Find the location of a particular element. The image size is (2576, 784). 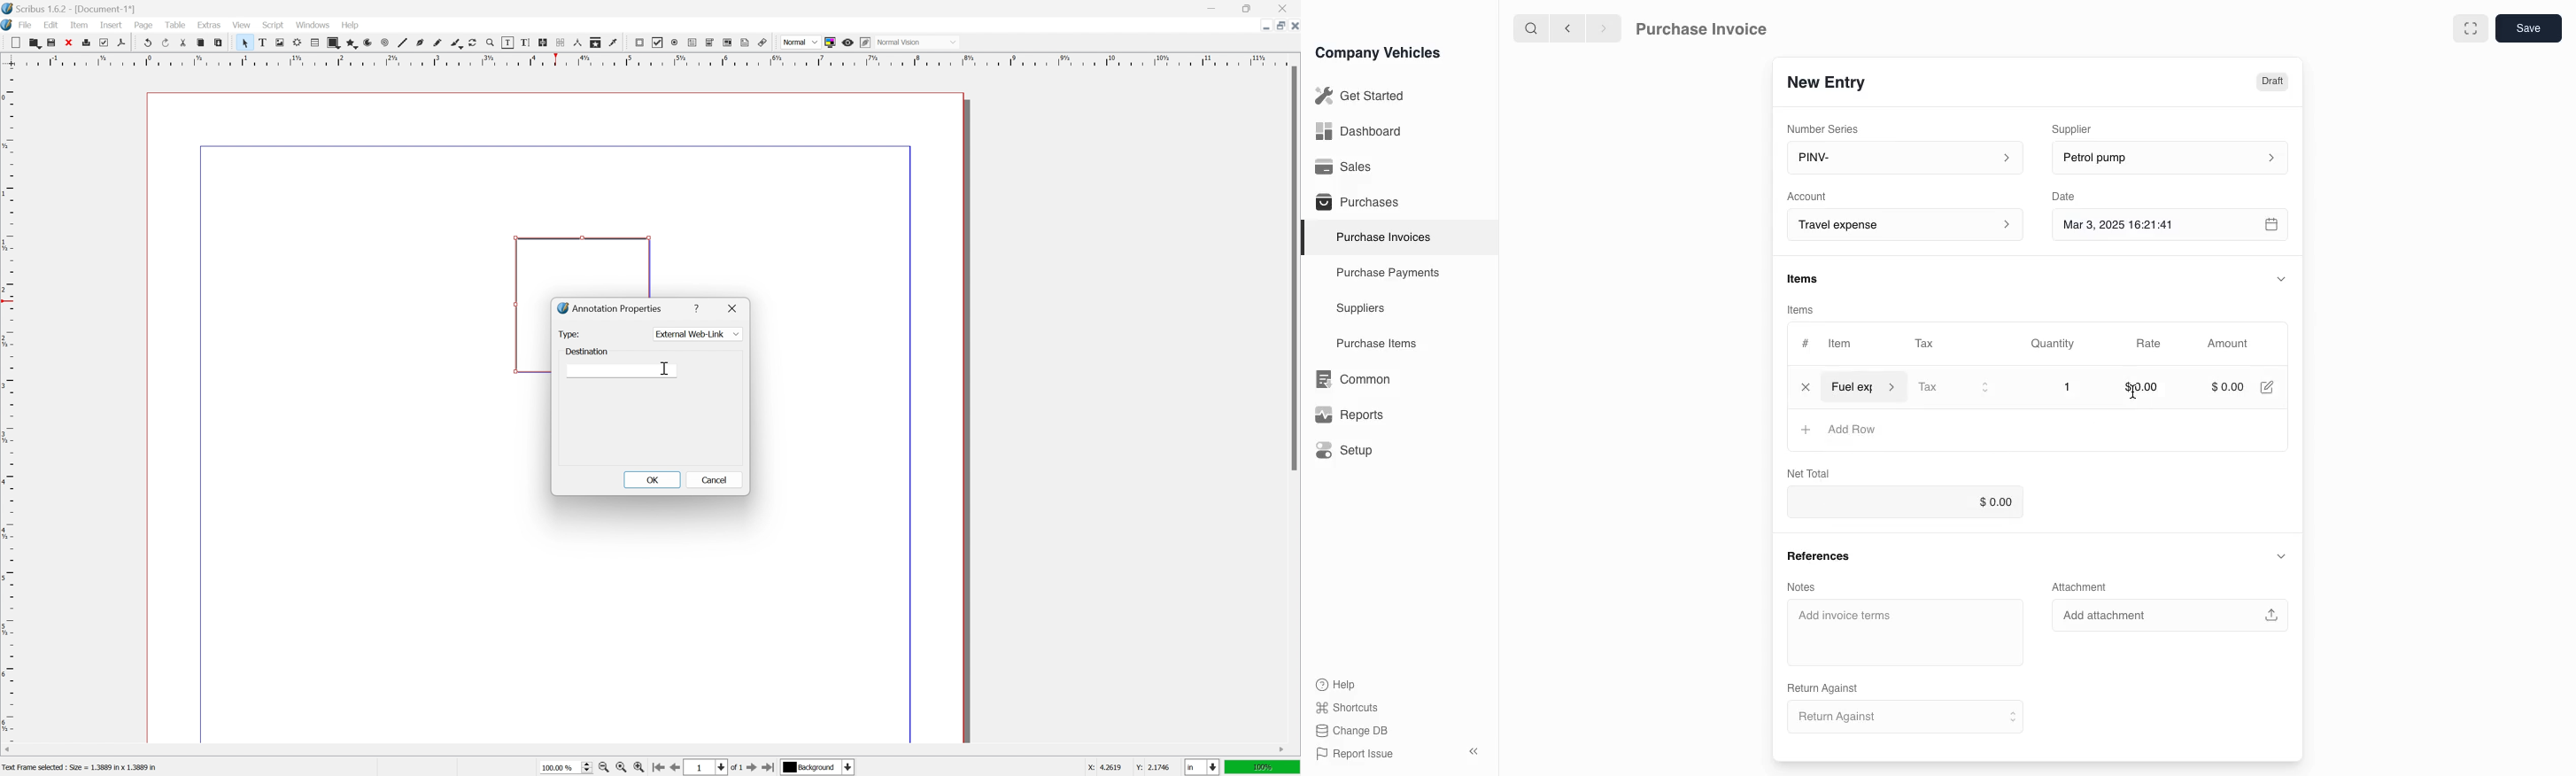

annotation properties is located at coordinates (610, 308).